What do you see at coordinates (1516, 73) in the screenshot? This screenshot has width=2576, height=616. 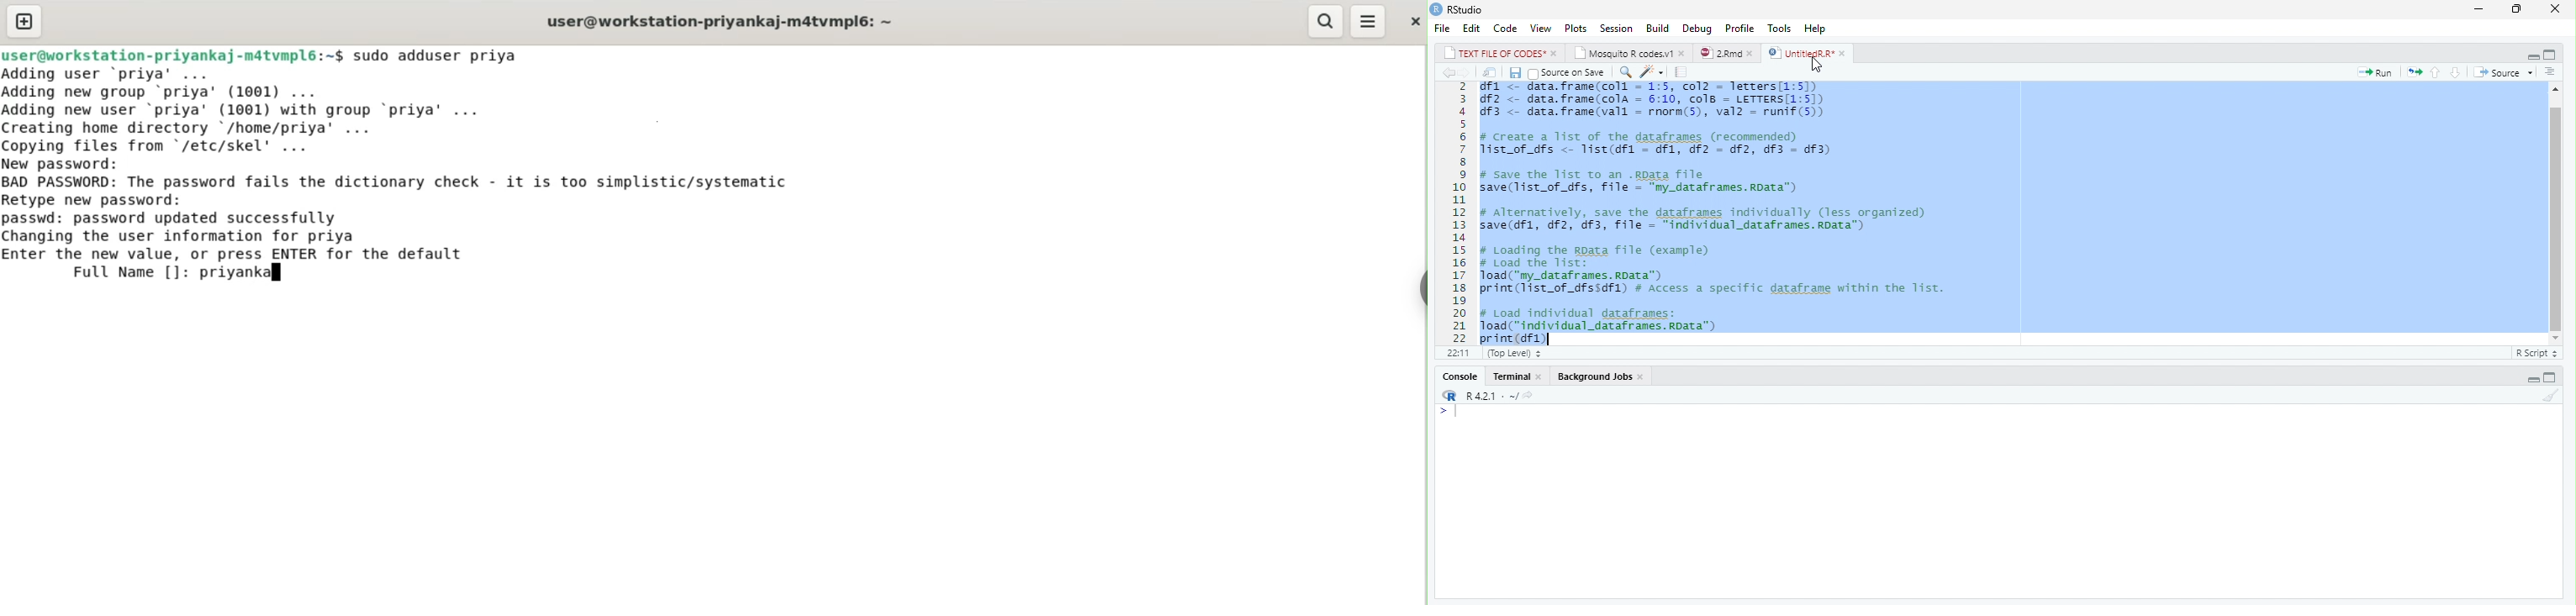 I see `Save` at bounding box center [1516, 73].